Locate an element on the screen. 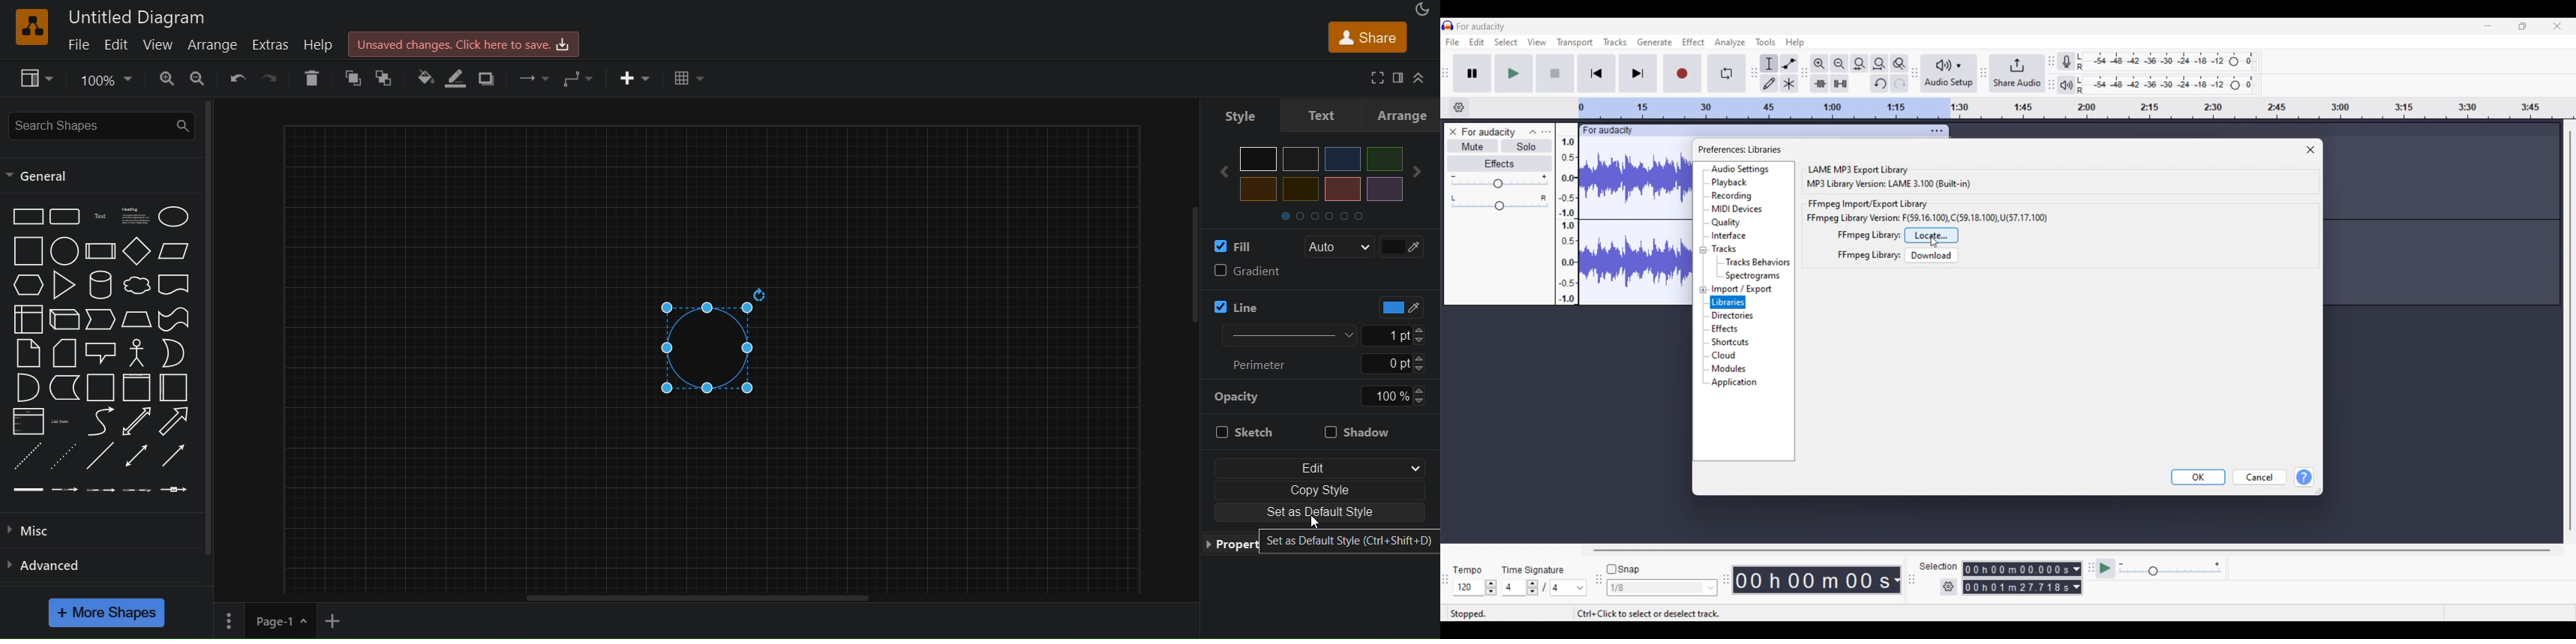  Close interface is located at coordinates (2558, 26).